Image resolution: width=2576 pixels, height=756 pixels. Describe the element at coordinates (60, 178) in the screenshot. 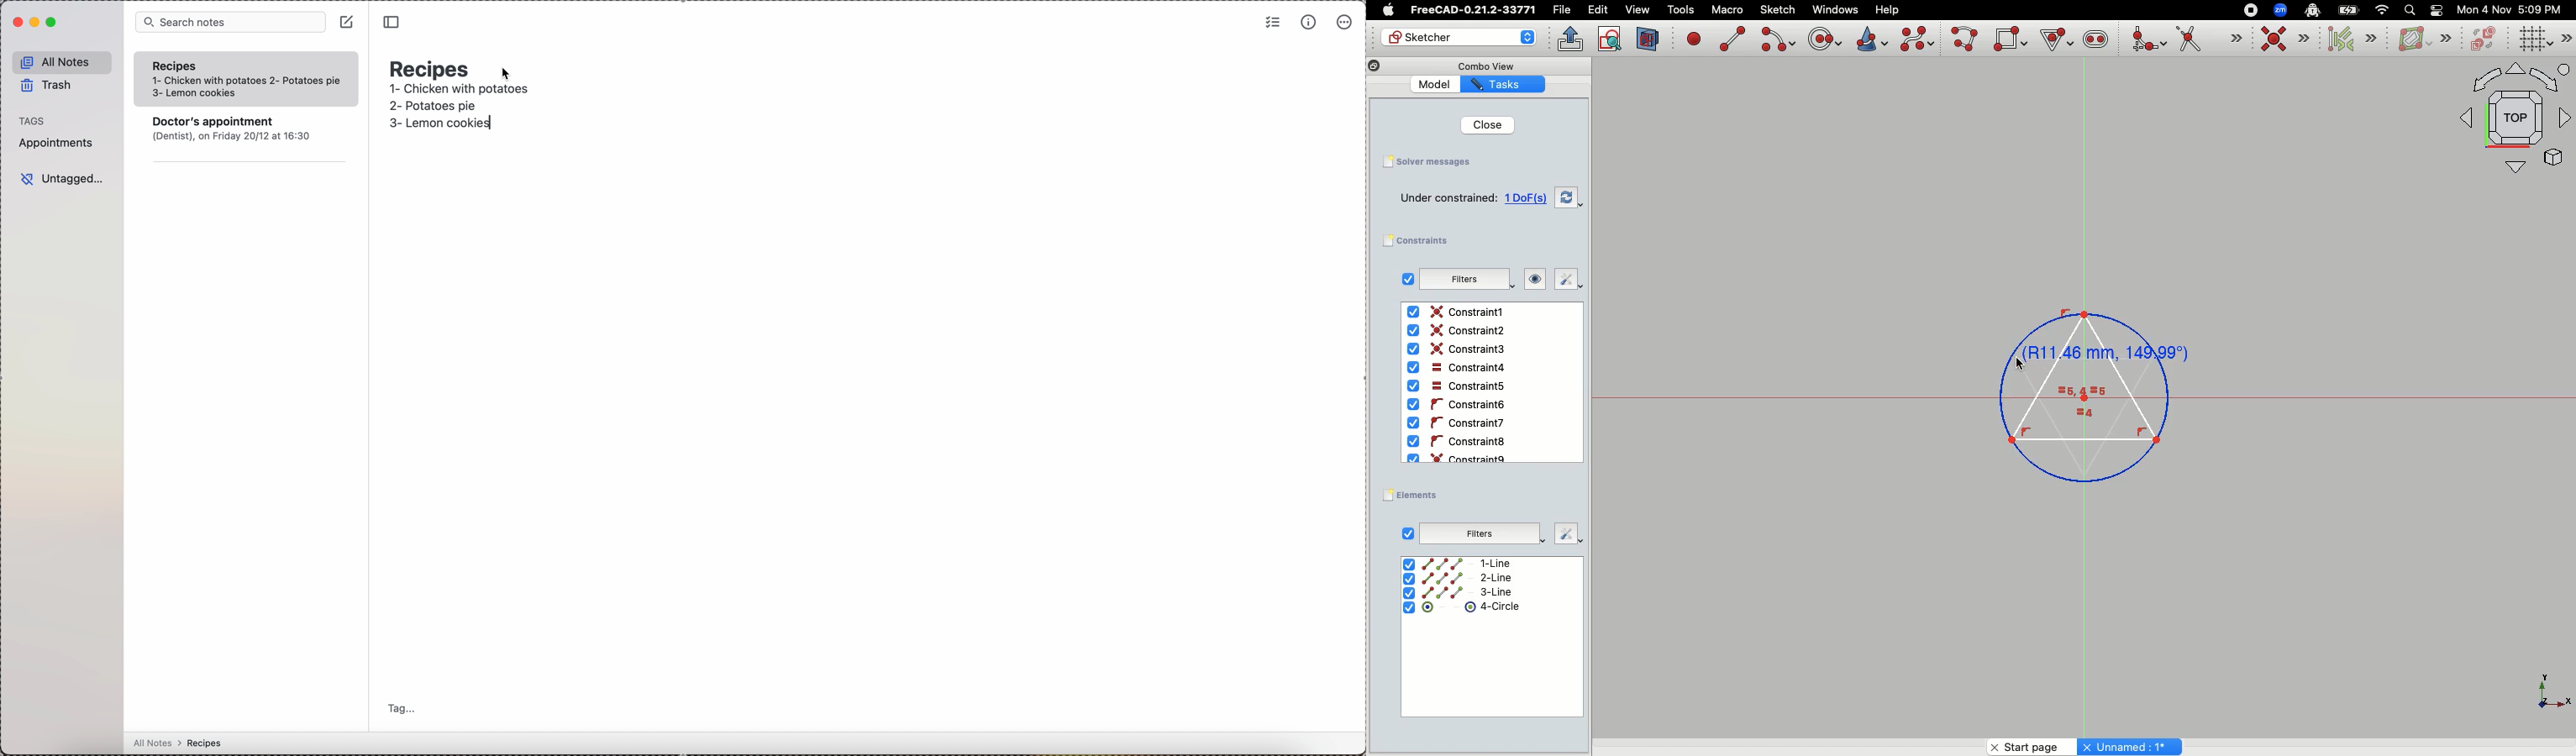

I see `untagged` at that location.